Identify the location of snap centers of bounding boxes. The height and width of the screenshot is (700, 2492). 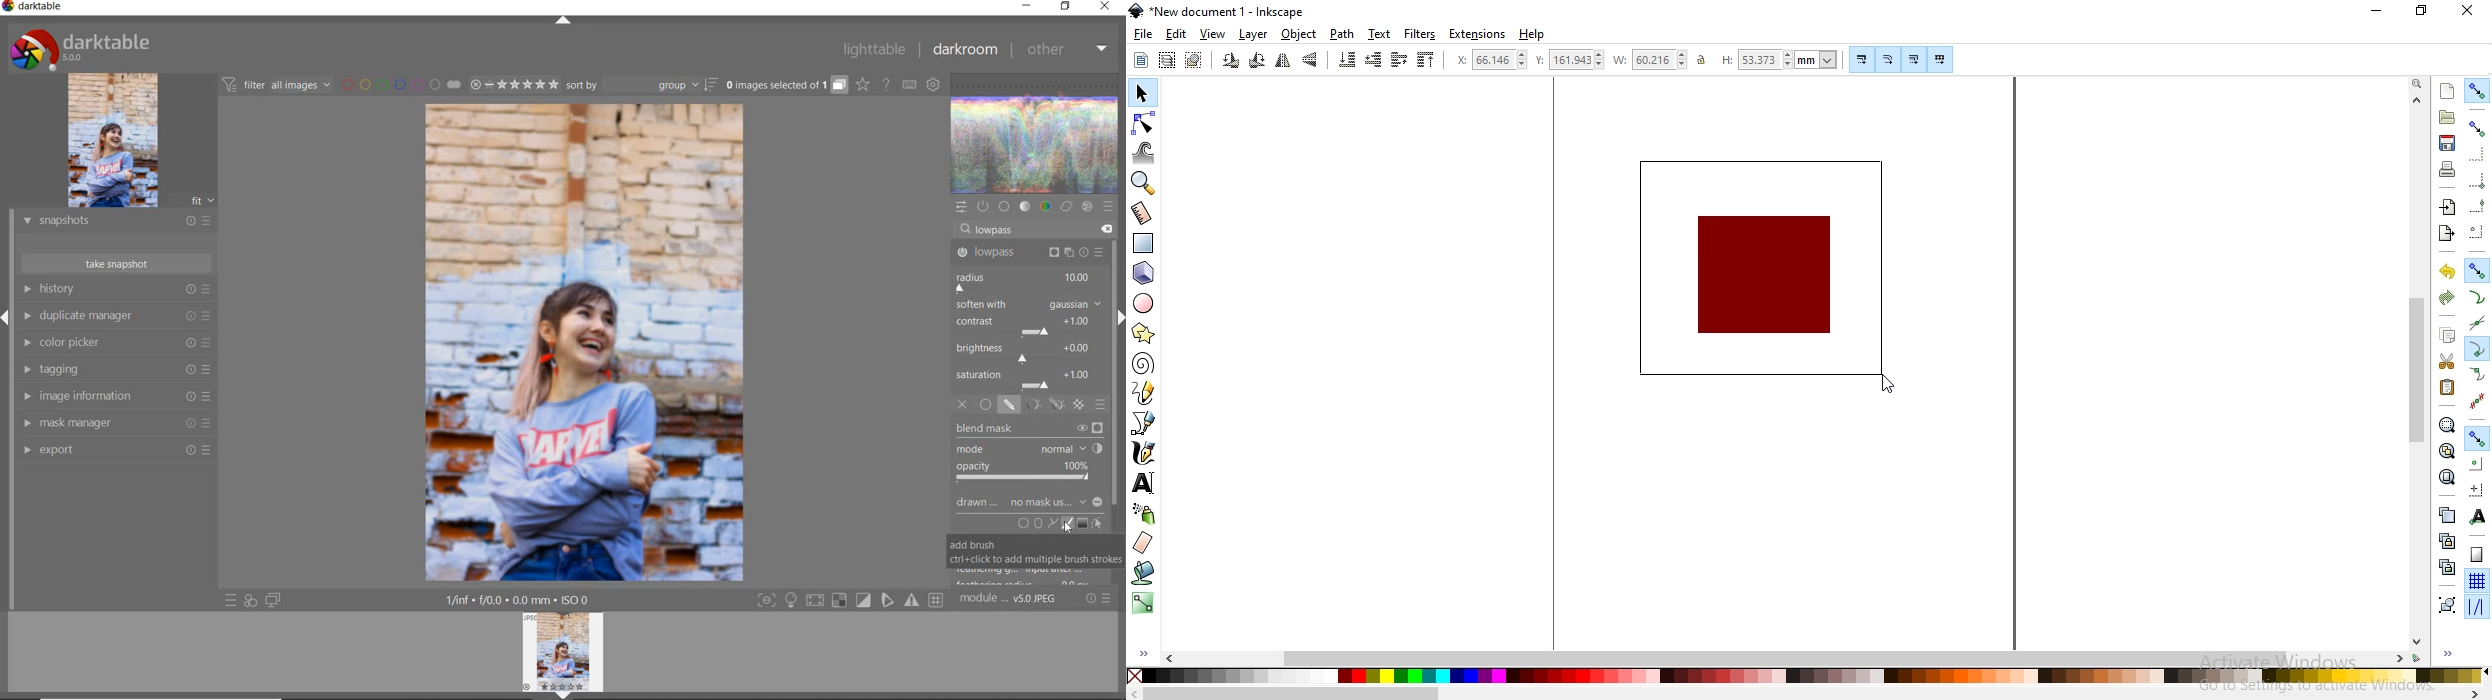
(2478, 231).